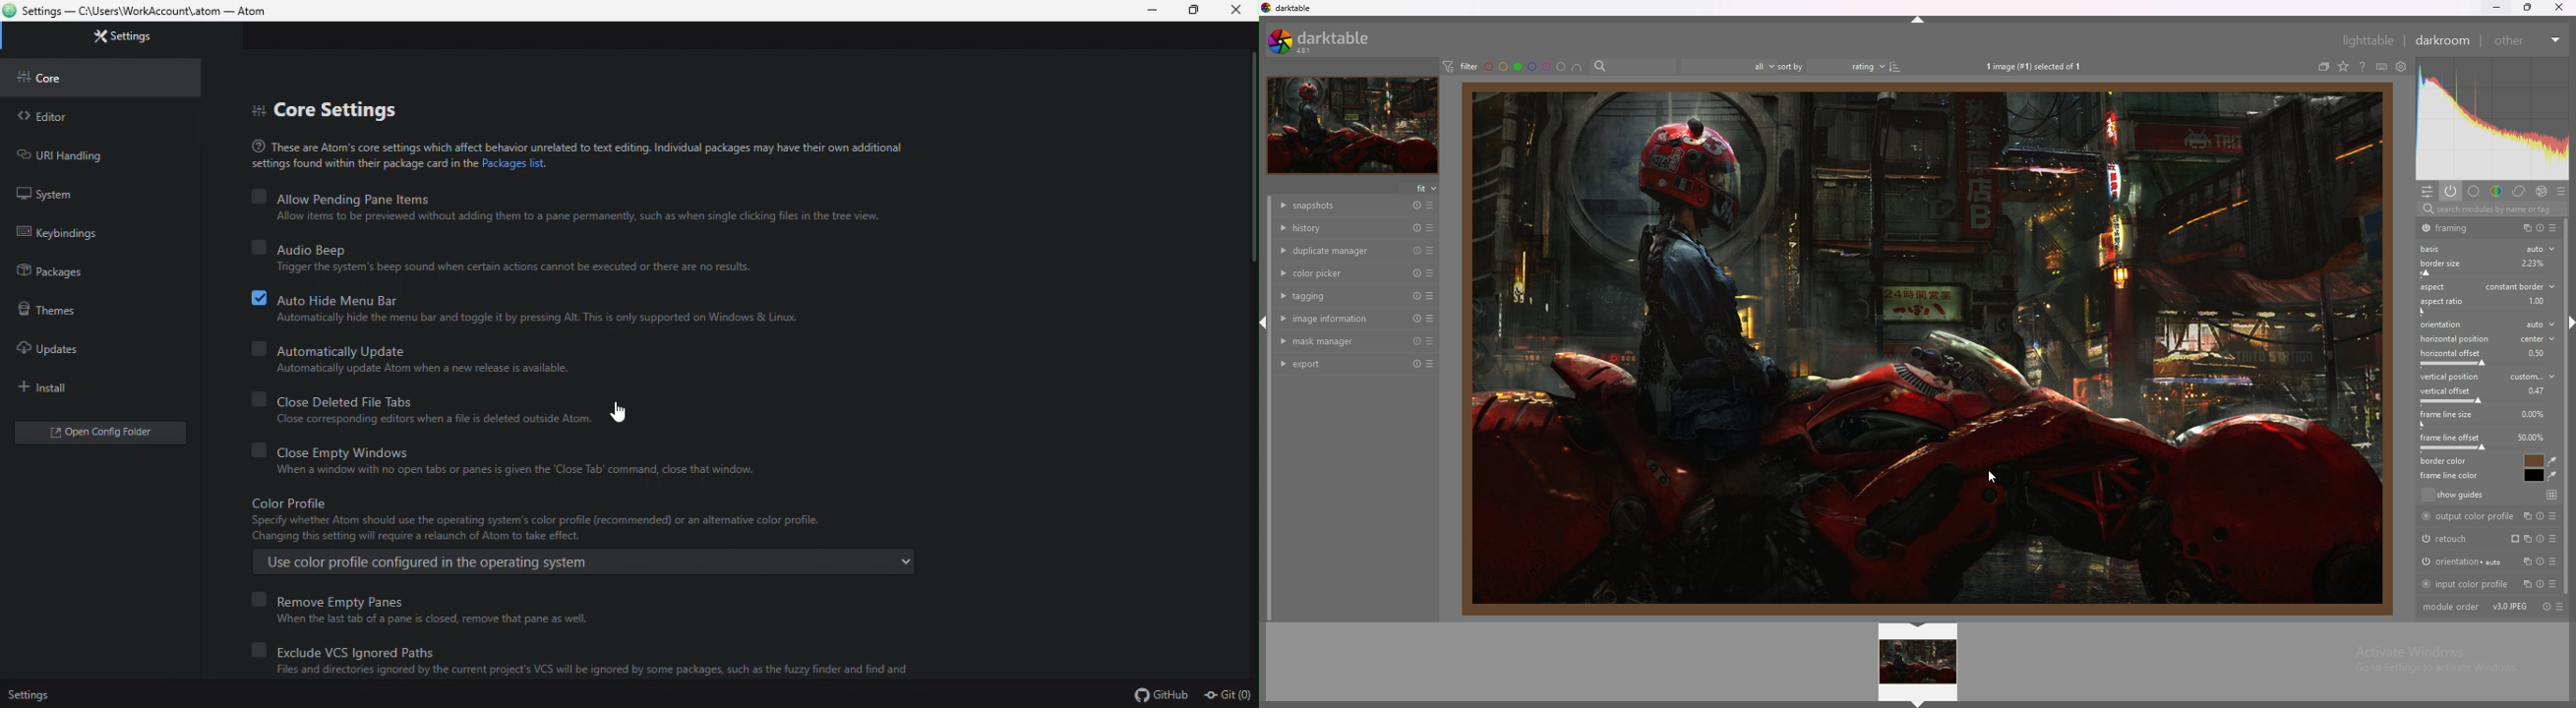 The height and width of the screenshot is (728, 2576). I want to click on Auto hide menu bar, so click(322, 297).